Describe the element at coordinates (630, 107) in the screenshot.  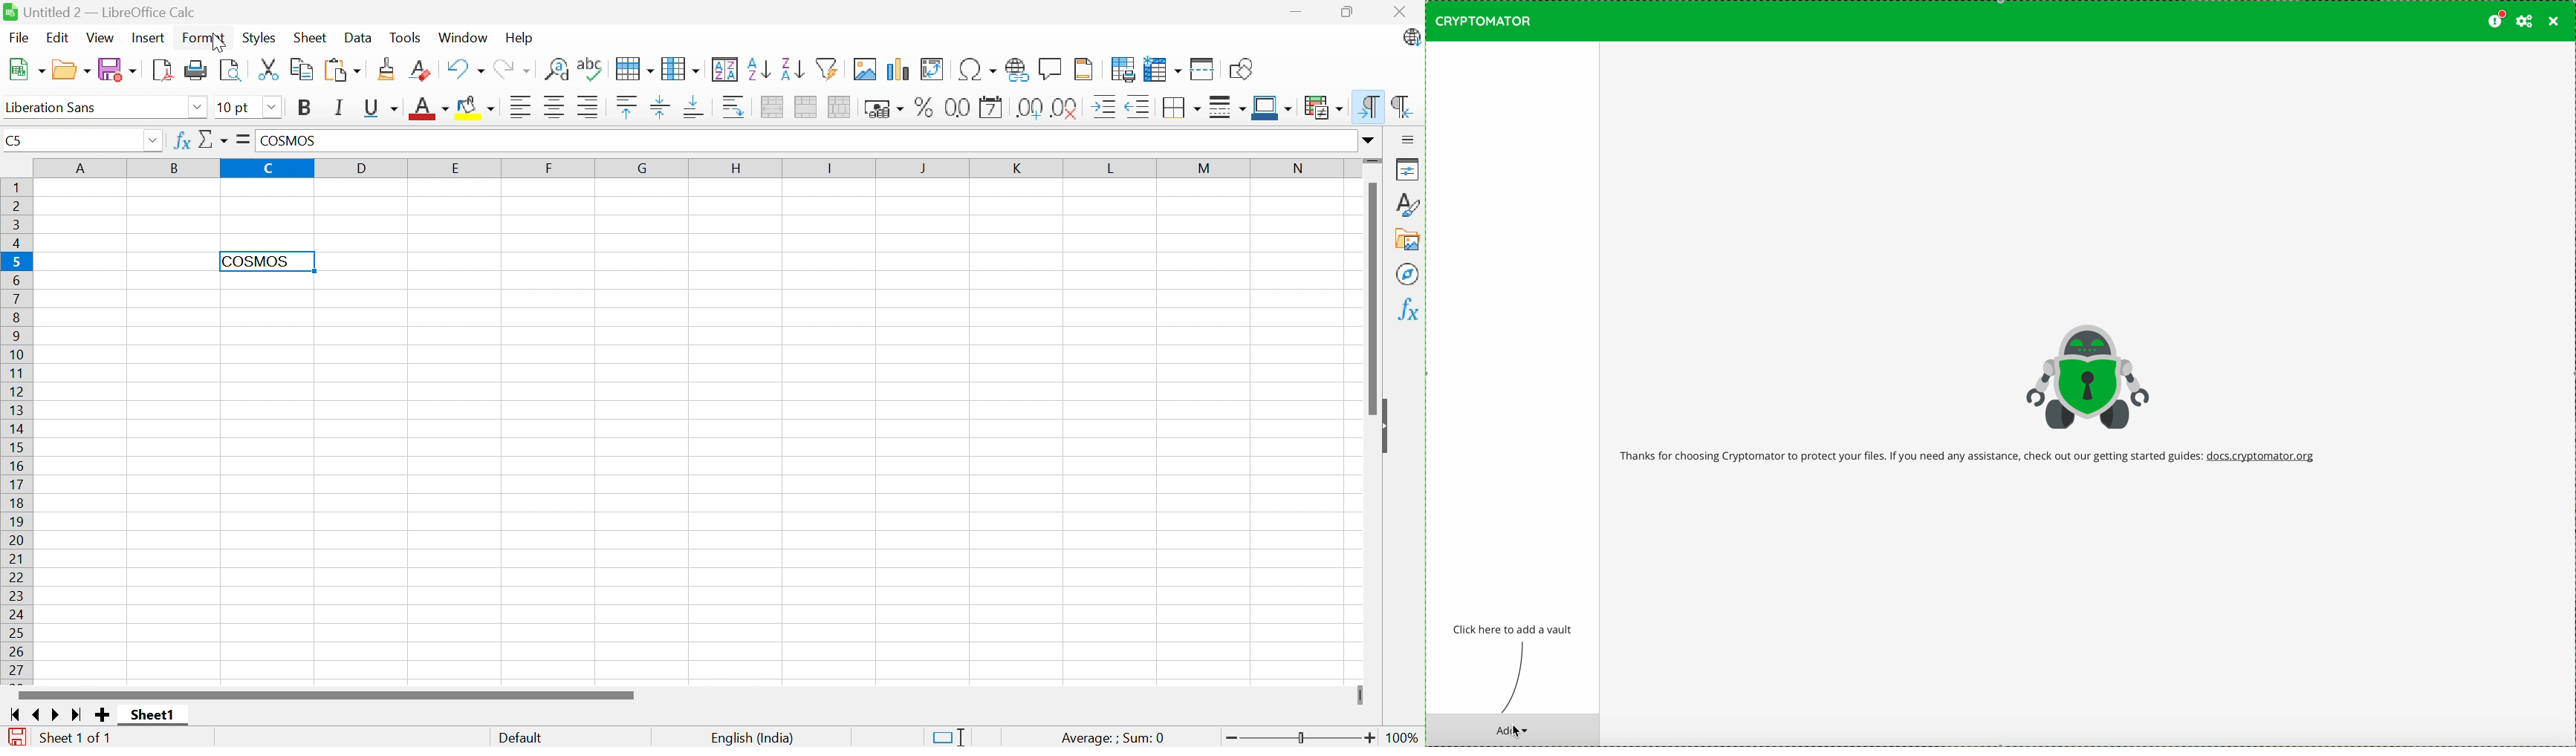
I see `Align Top` at that location.